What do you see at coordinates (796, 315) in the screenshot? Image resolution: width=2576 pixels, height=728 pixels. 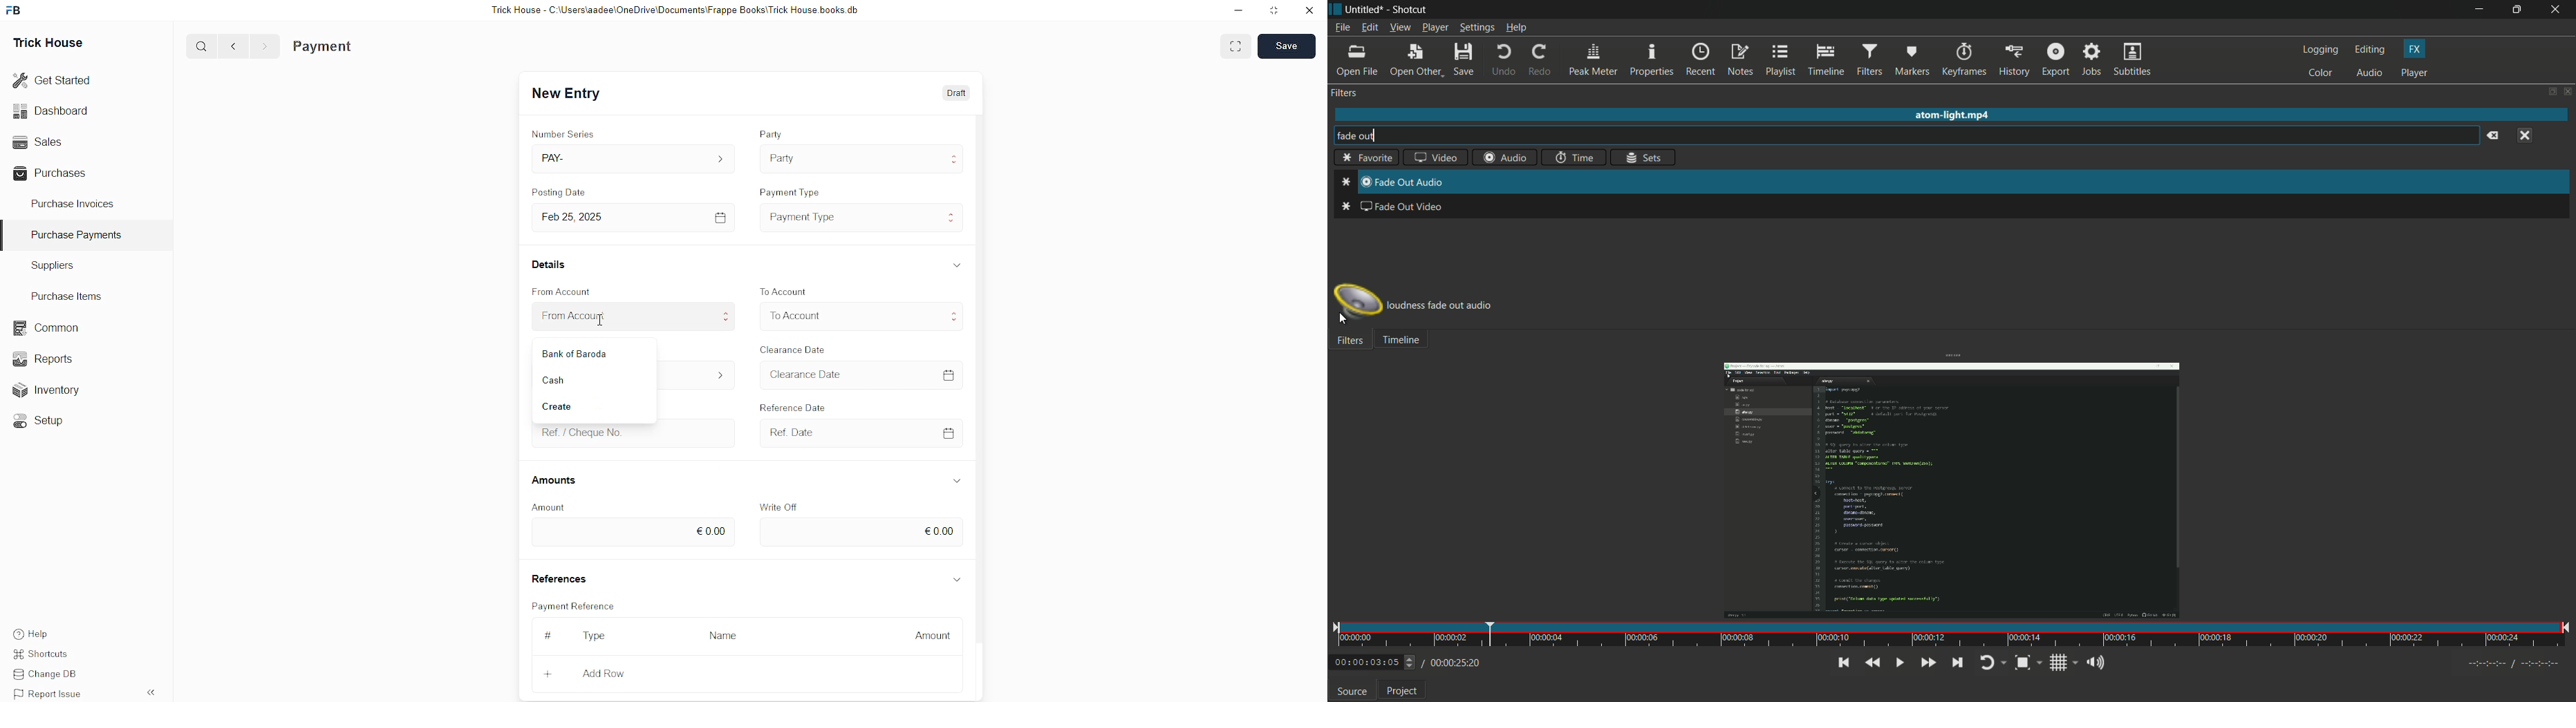 I see `To Account` at bounding box center [796, 315].